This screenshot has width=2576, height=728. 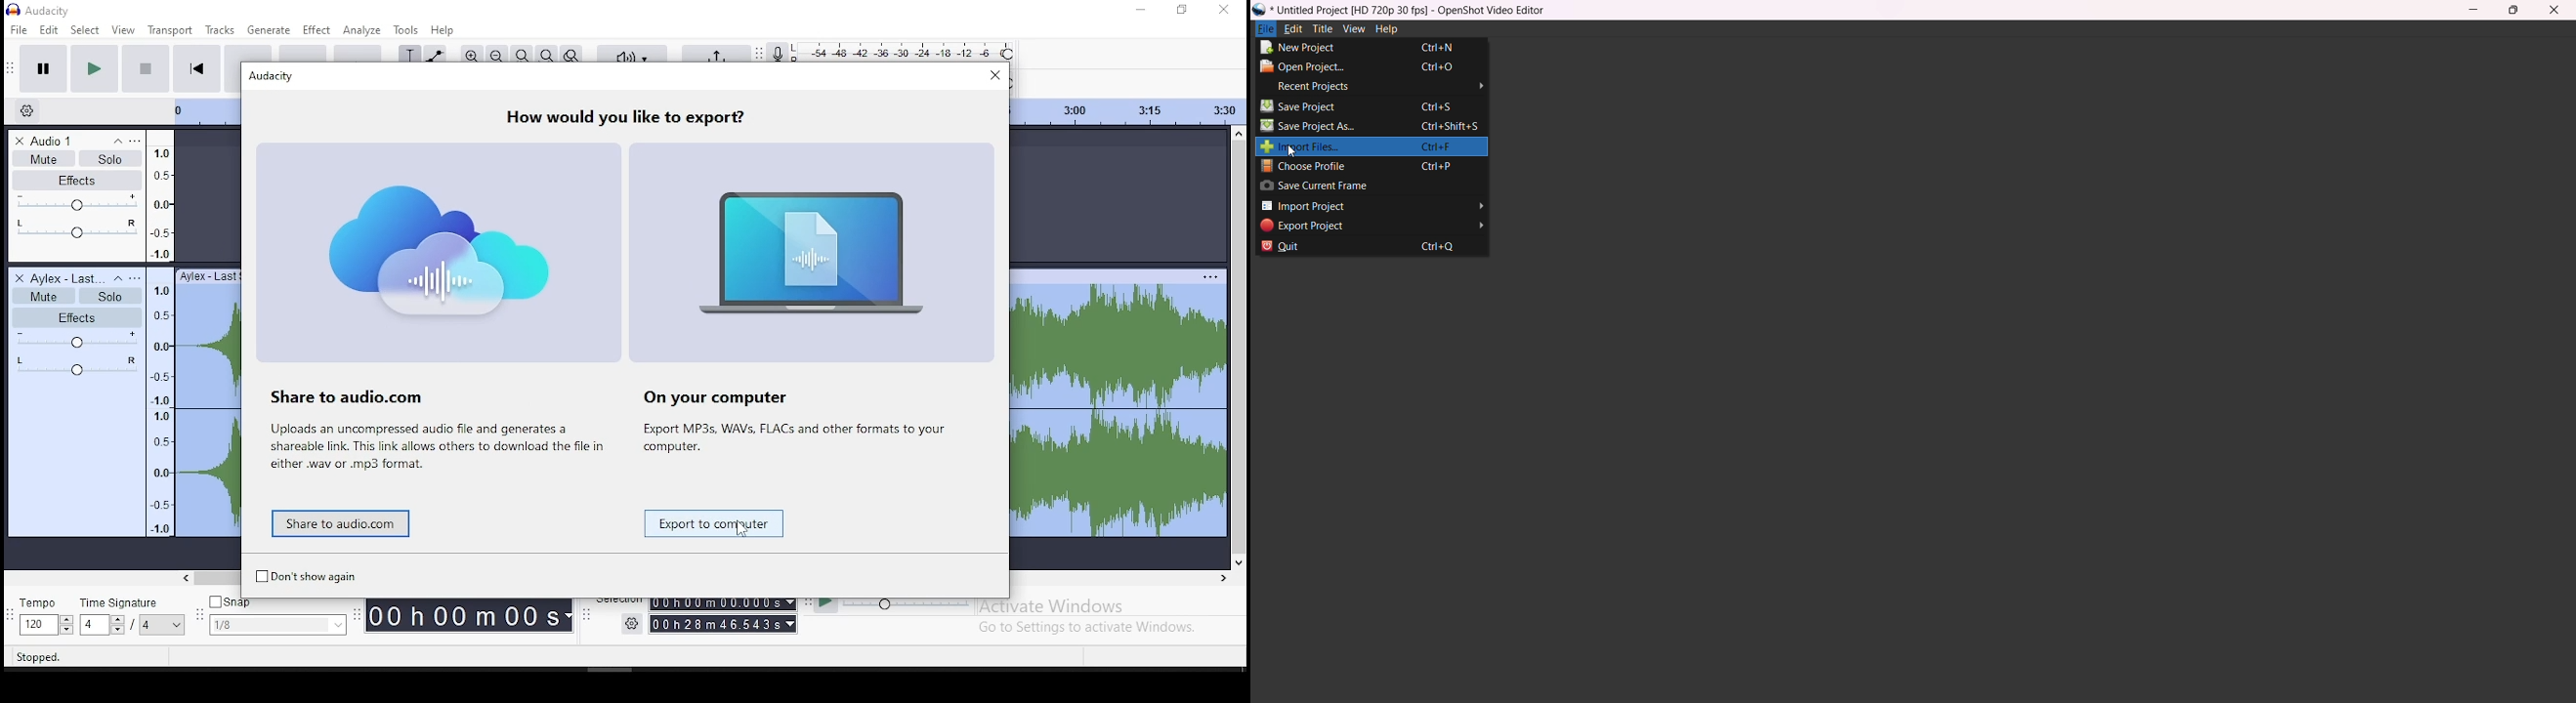 I want to click on image, so click(x=436, y=253).